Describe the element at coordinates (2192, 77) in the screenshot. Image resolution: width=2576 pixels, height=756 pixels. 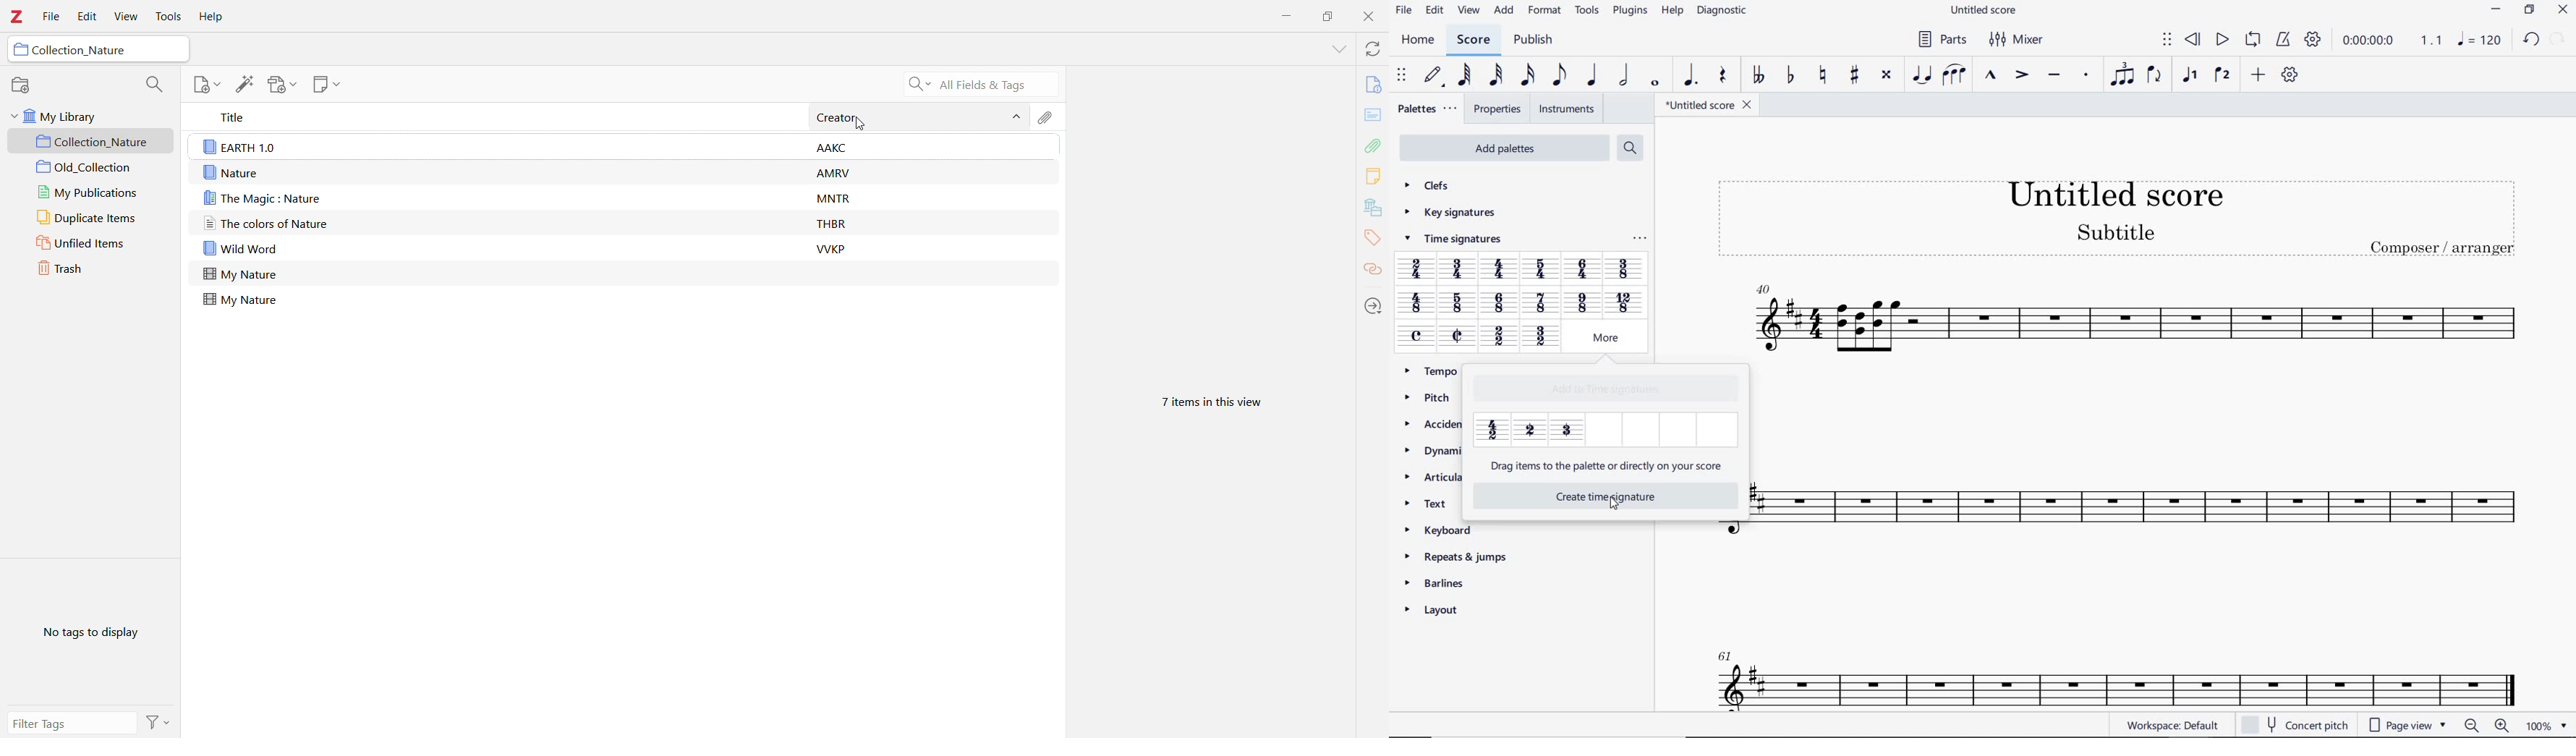
I see `VOICE 1` at that location.